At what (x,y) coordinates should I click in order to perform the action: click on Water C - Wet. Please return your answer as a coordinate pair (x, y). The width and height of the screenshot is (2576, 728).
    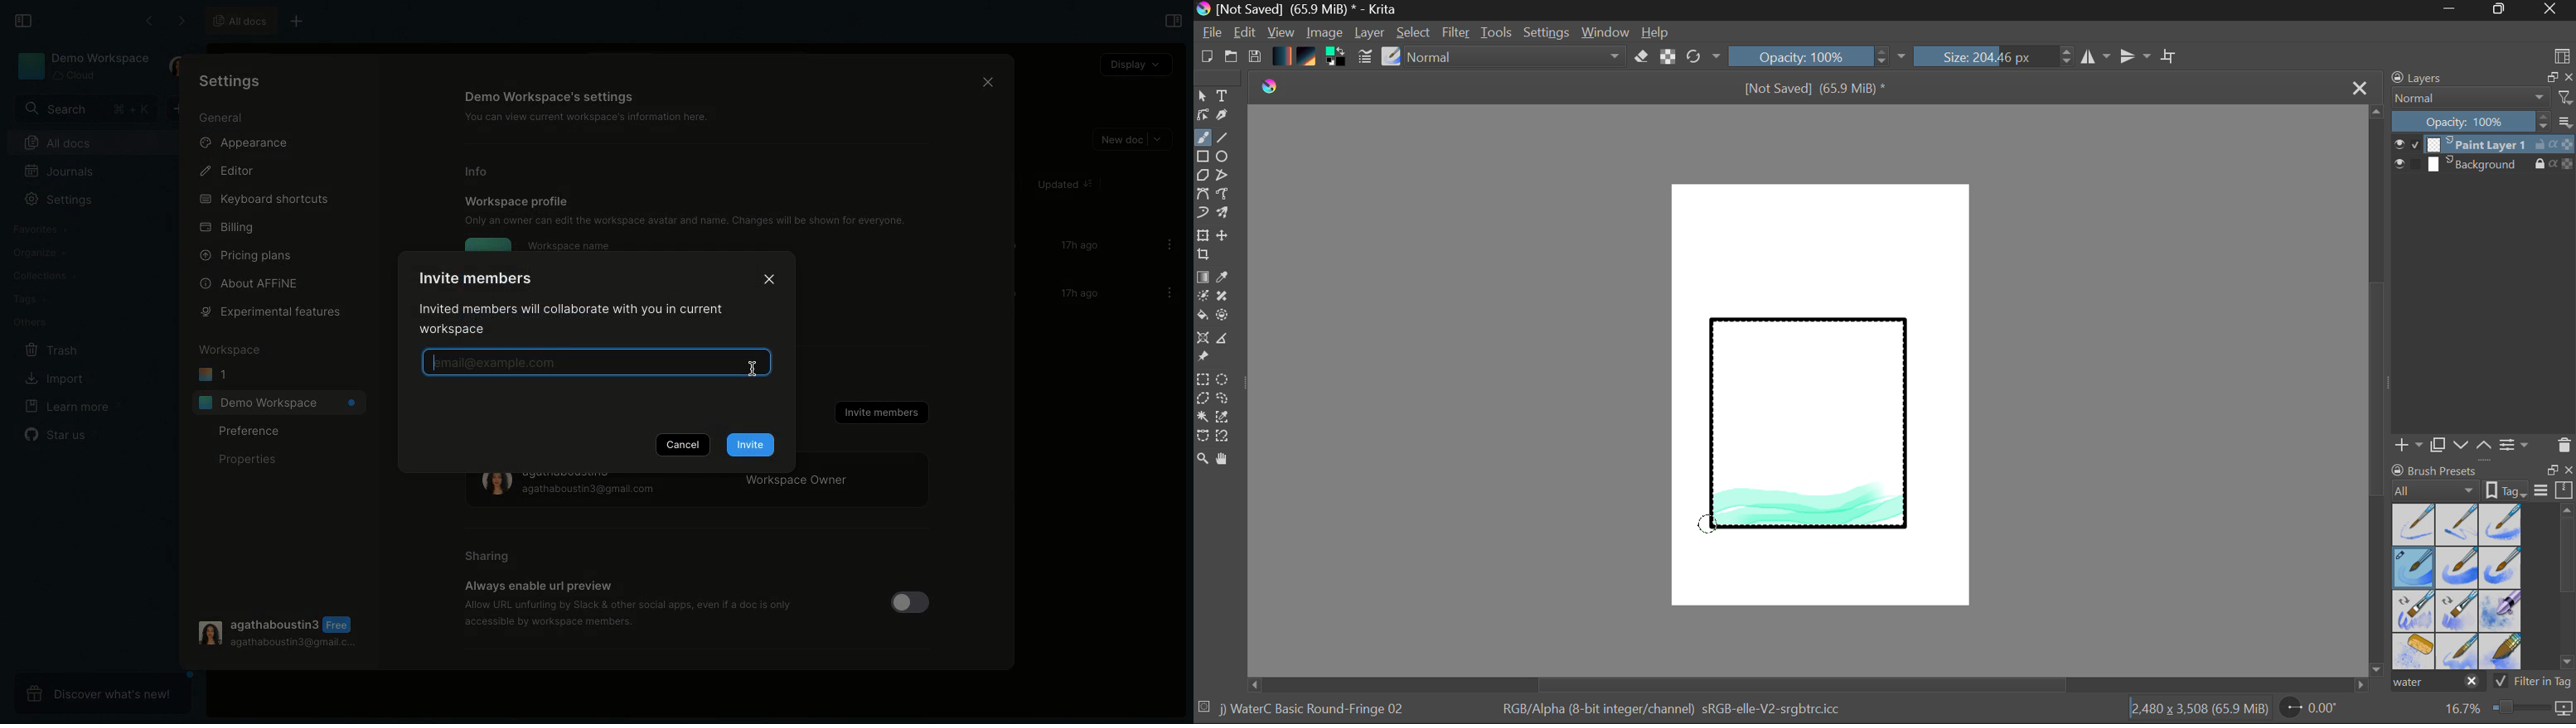
    Looking at the image, I should click on (2459, 525).